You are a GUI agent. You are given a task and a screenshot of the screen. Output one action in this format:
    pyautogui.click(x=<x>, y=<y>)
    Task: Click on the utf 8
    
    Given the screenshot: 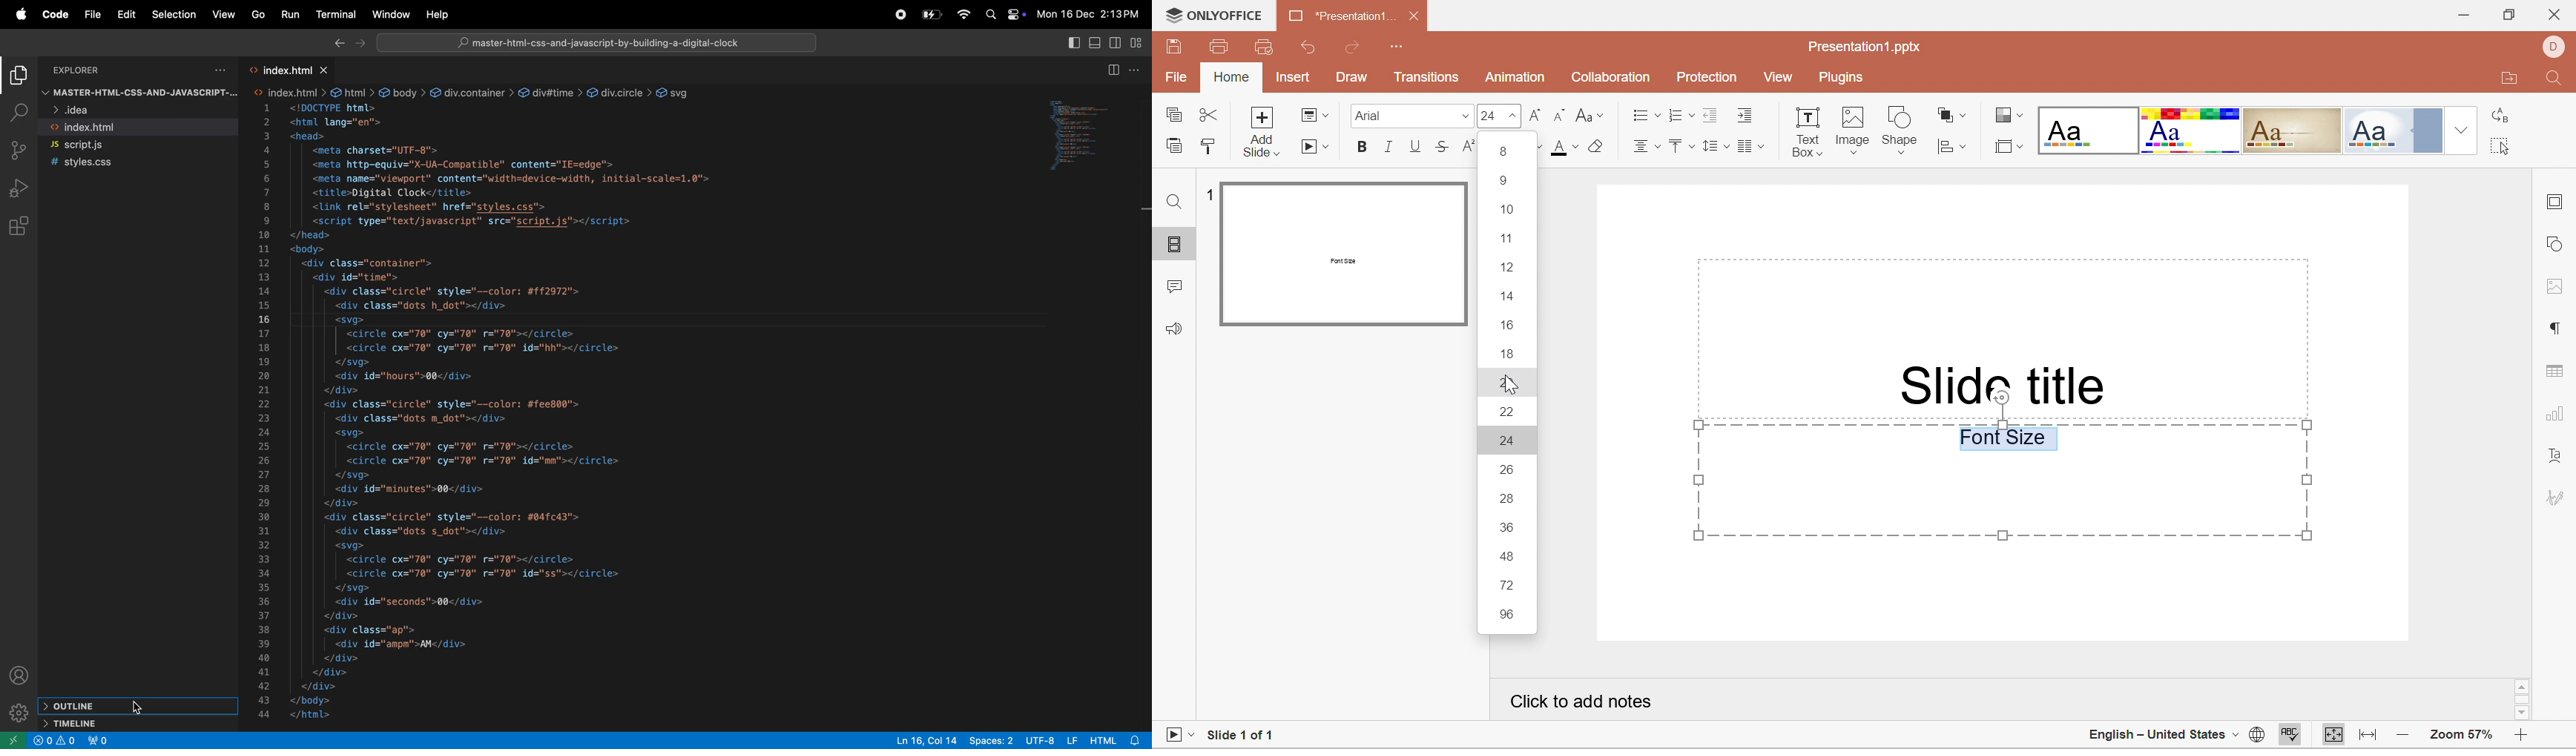 What is the action you would take?
    pyautogui.click(x=1054, y=740)
    